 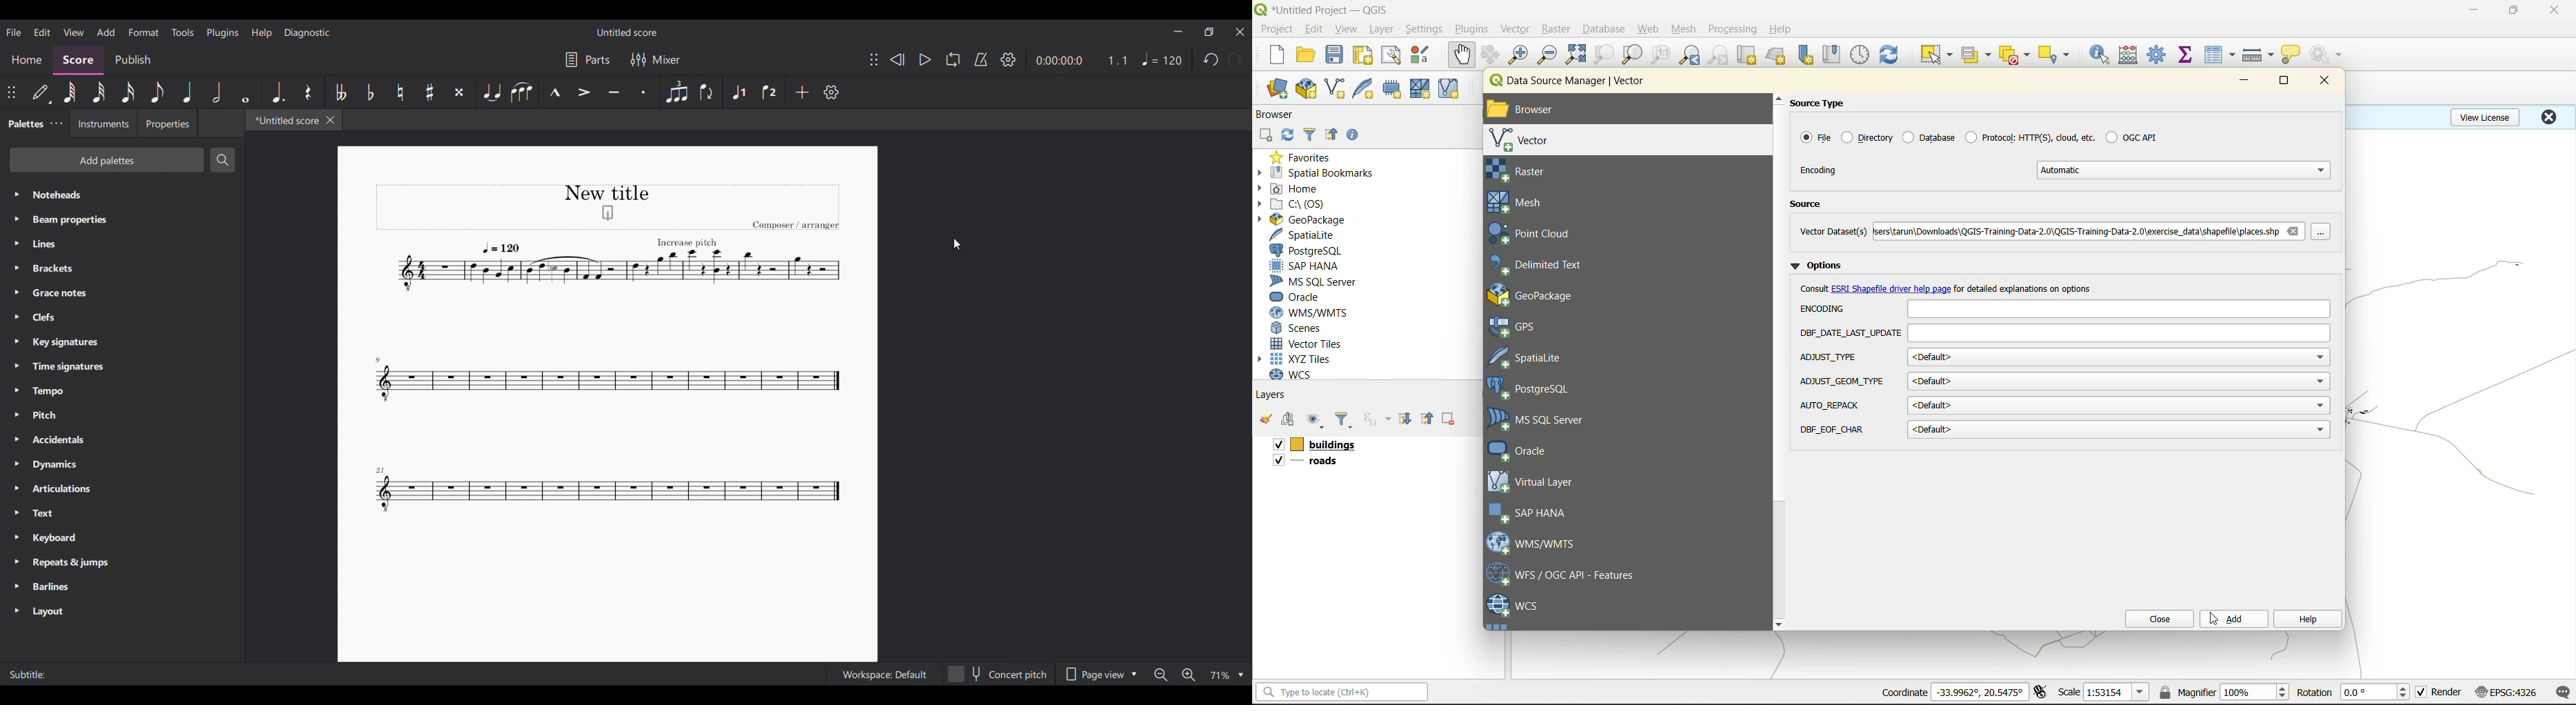 I want to click on vector dataset, so click(x=1833, y=230).